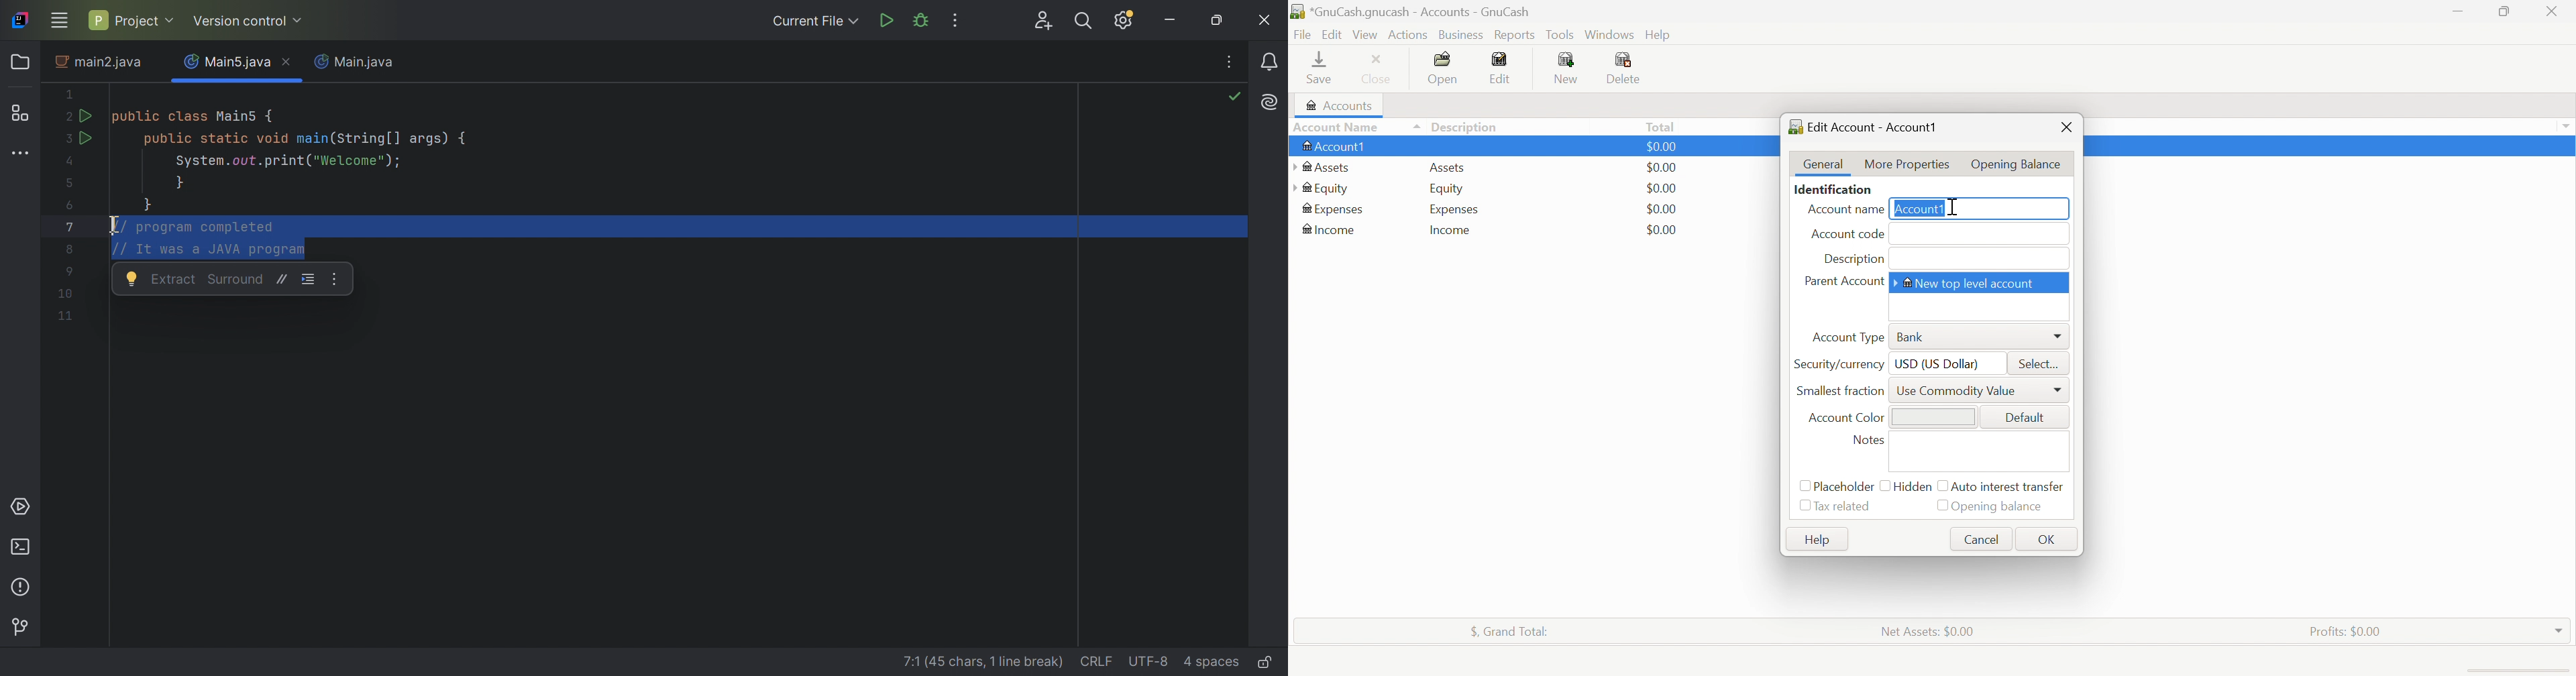  I want to click on Reformat code, so click(309, 280).